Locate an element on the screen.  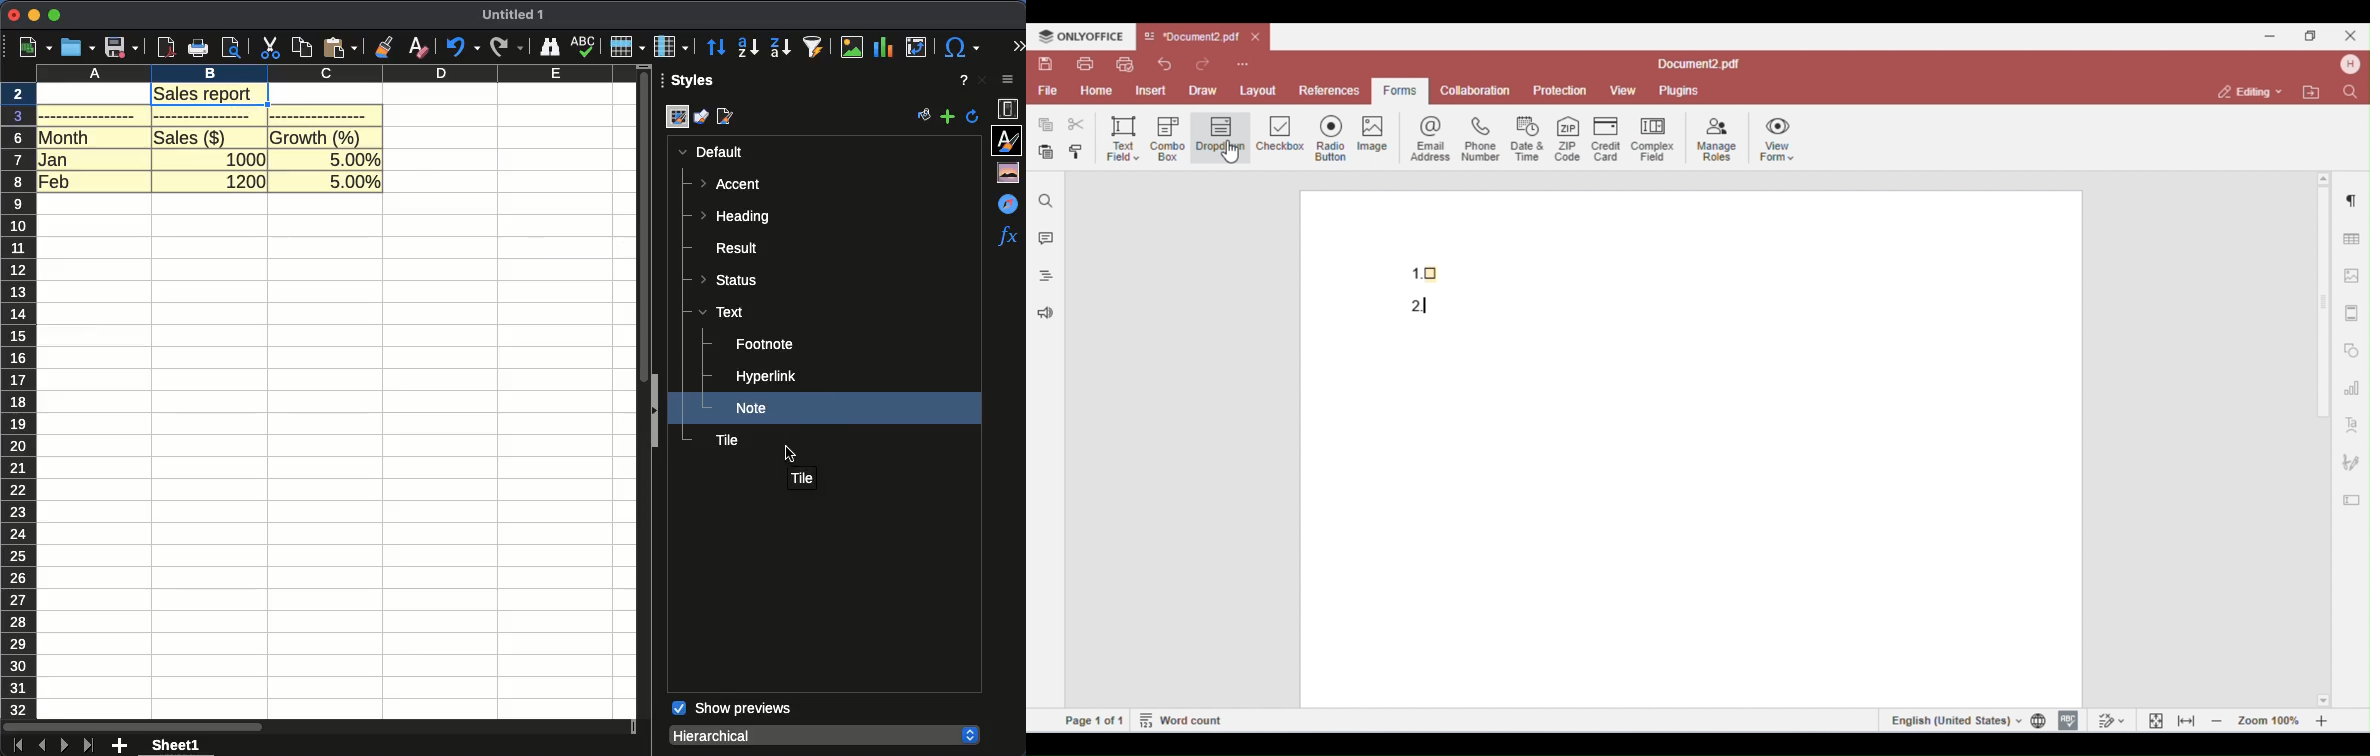
sort is located at coordinates (717, 48).